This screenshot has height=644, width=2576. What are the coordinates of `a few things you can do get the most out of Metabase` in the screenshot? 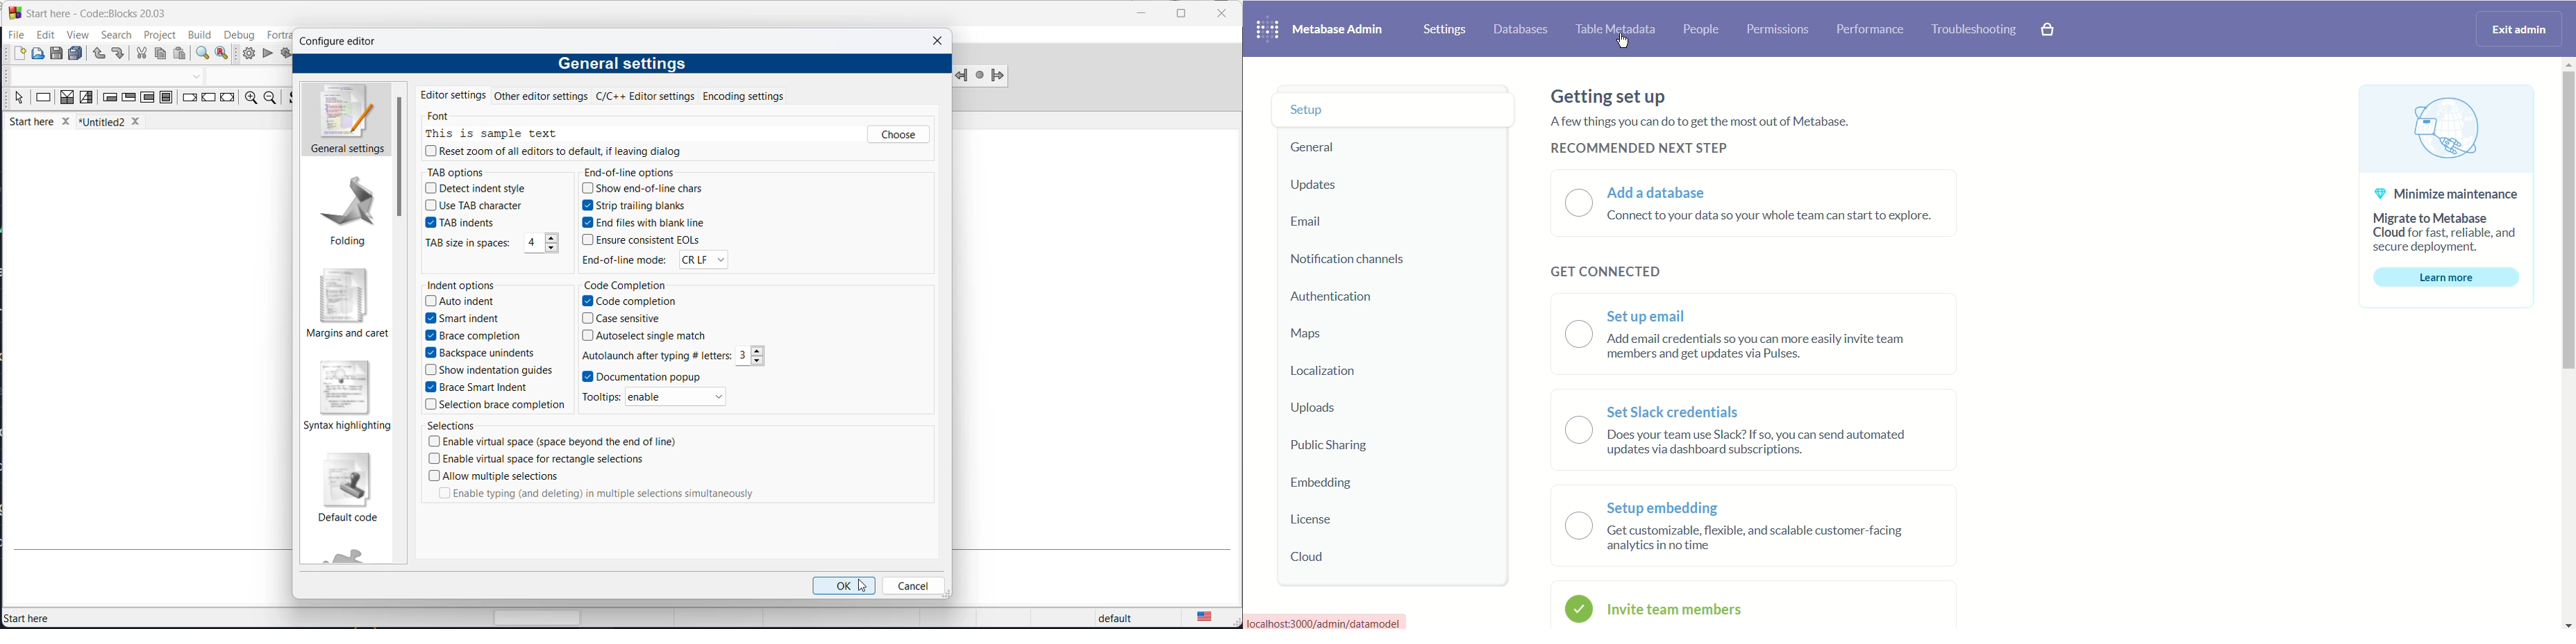 It's located at (1723, 123).